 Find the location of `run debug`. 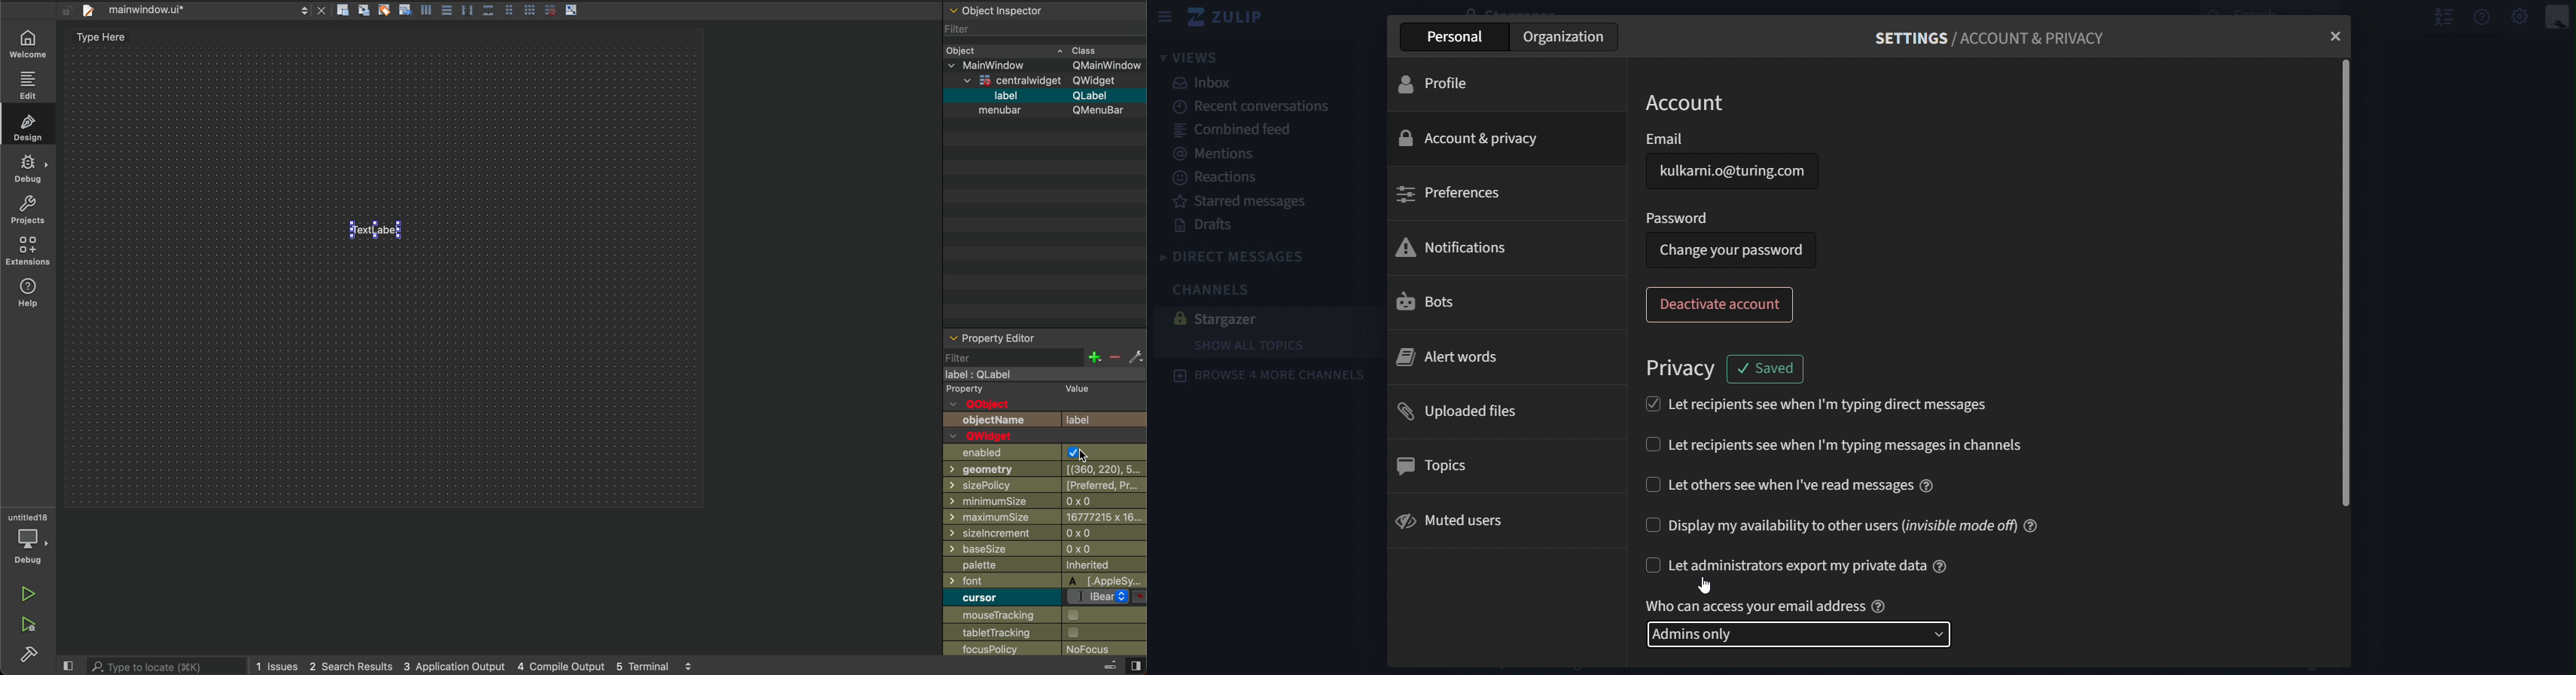

run debug is located at coordinates (29, 623).